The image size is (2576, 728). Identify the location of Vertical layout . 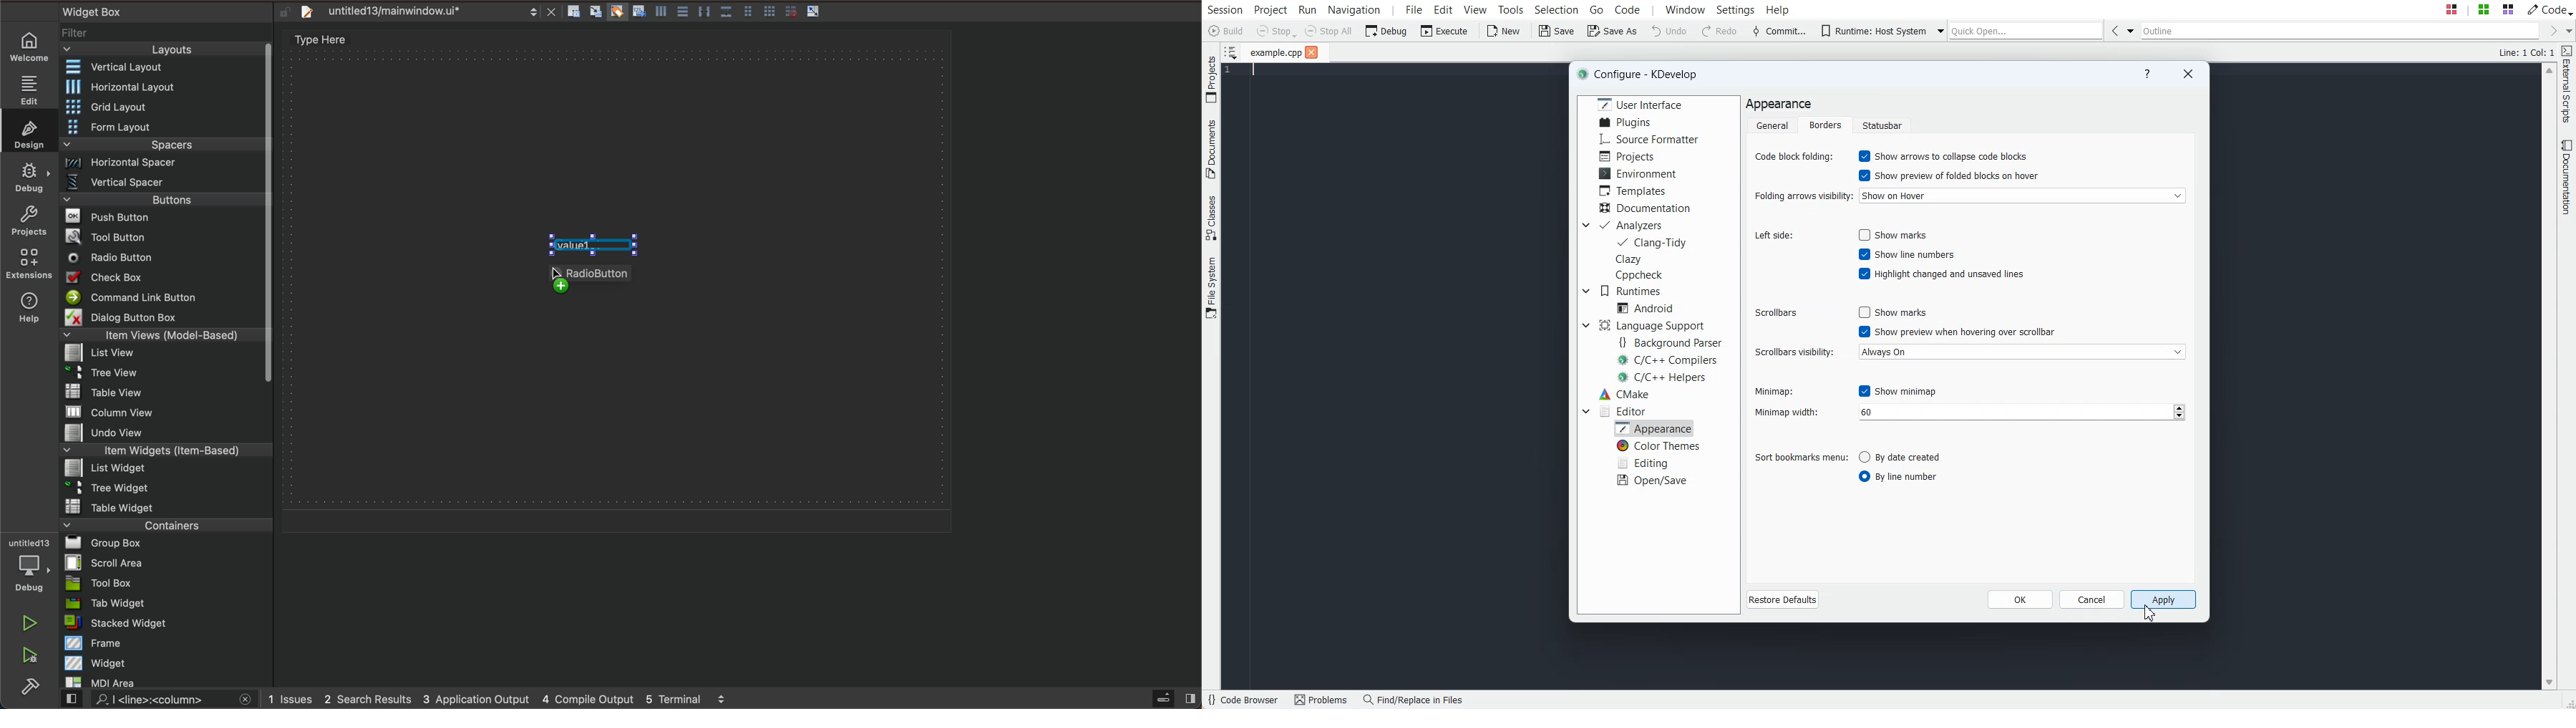
(164, 68).